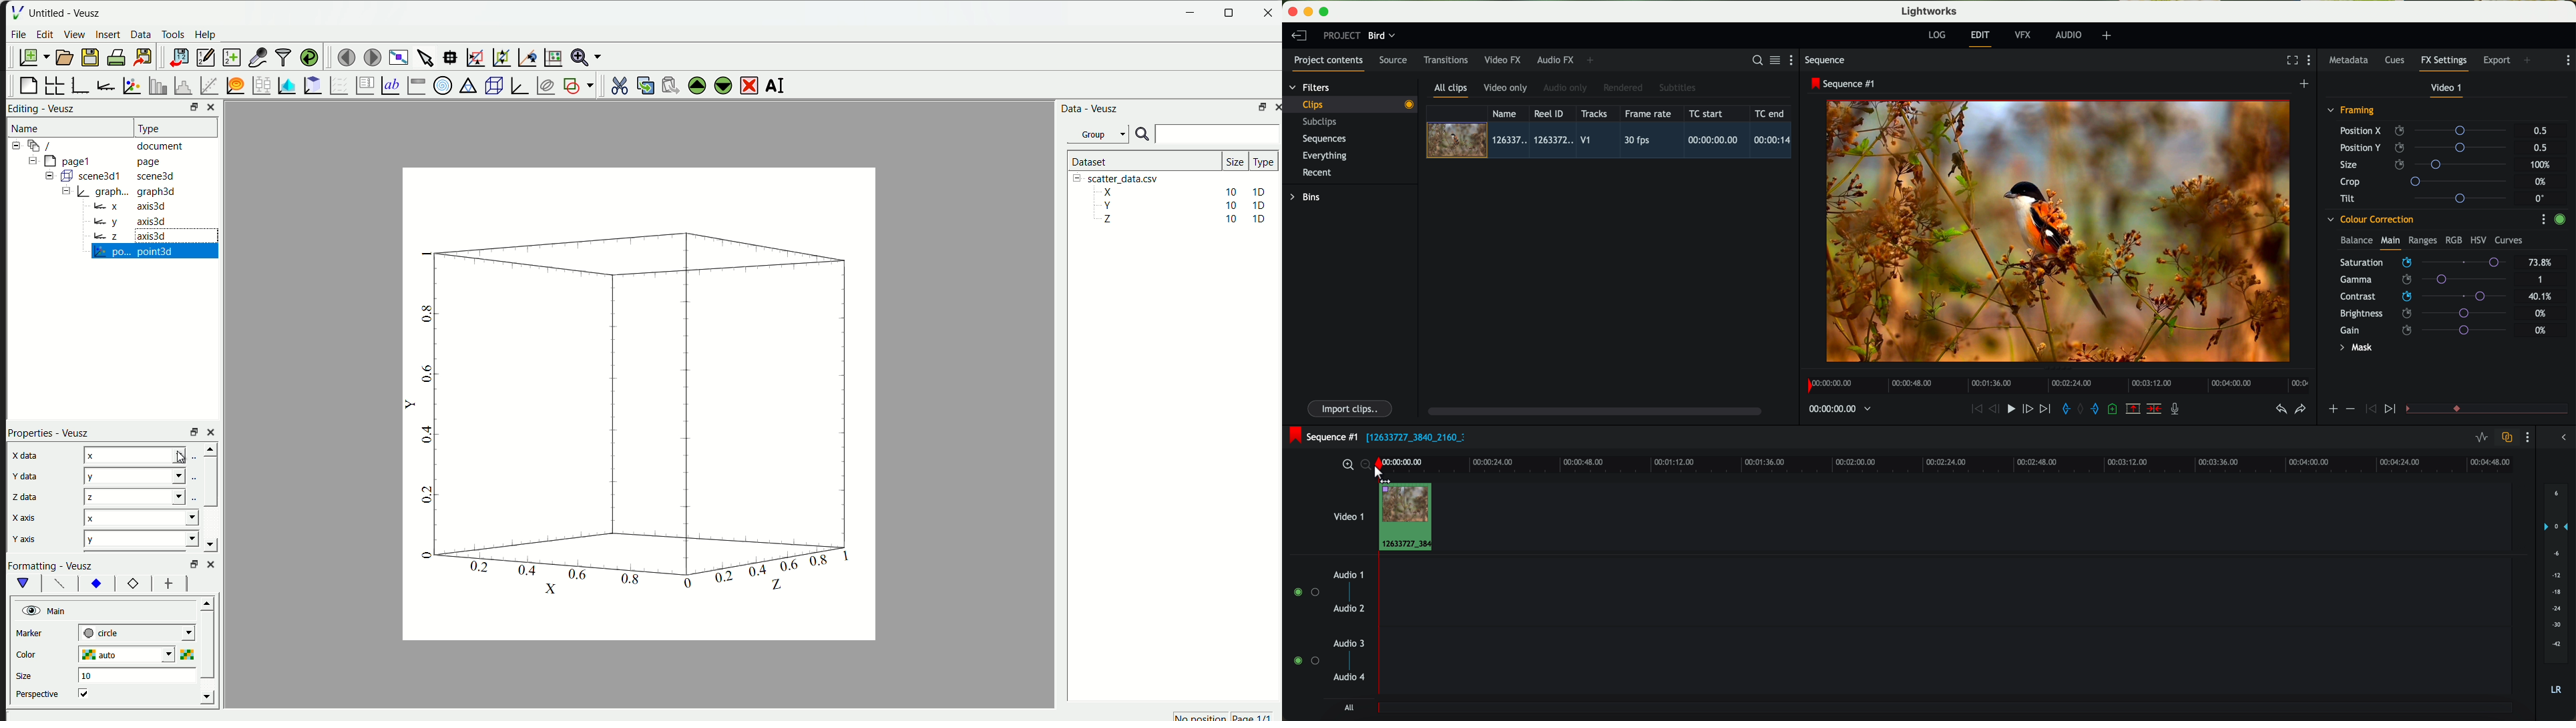  What do you see at coordinates (1446, 60) in the screenshot?
I see `transitions` at bounding box center [1446, 60].